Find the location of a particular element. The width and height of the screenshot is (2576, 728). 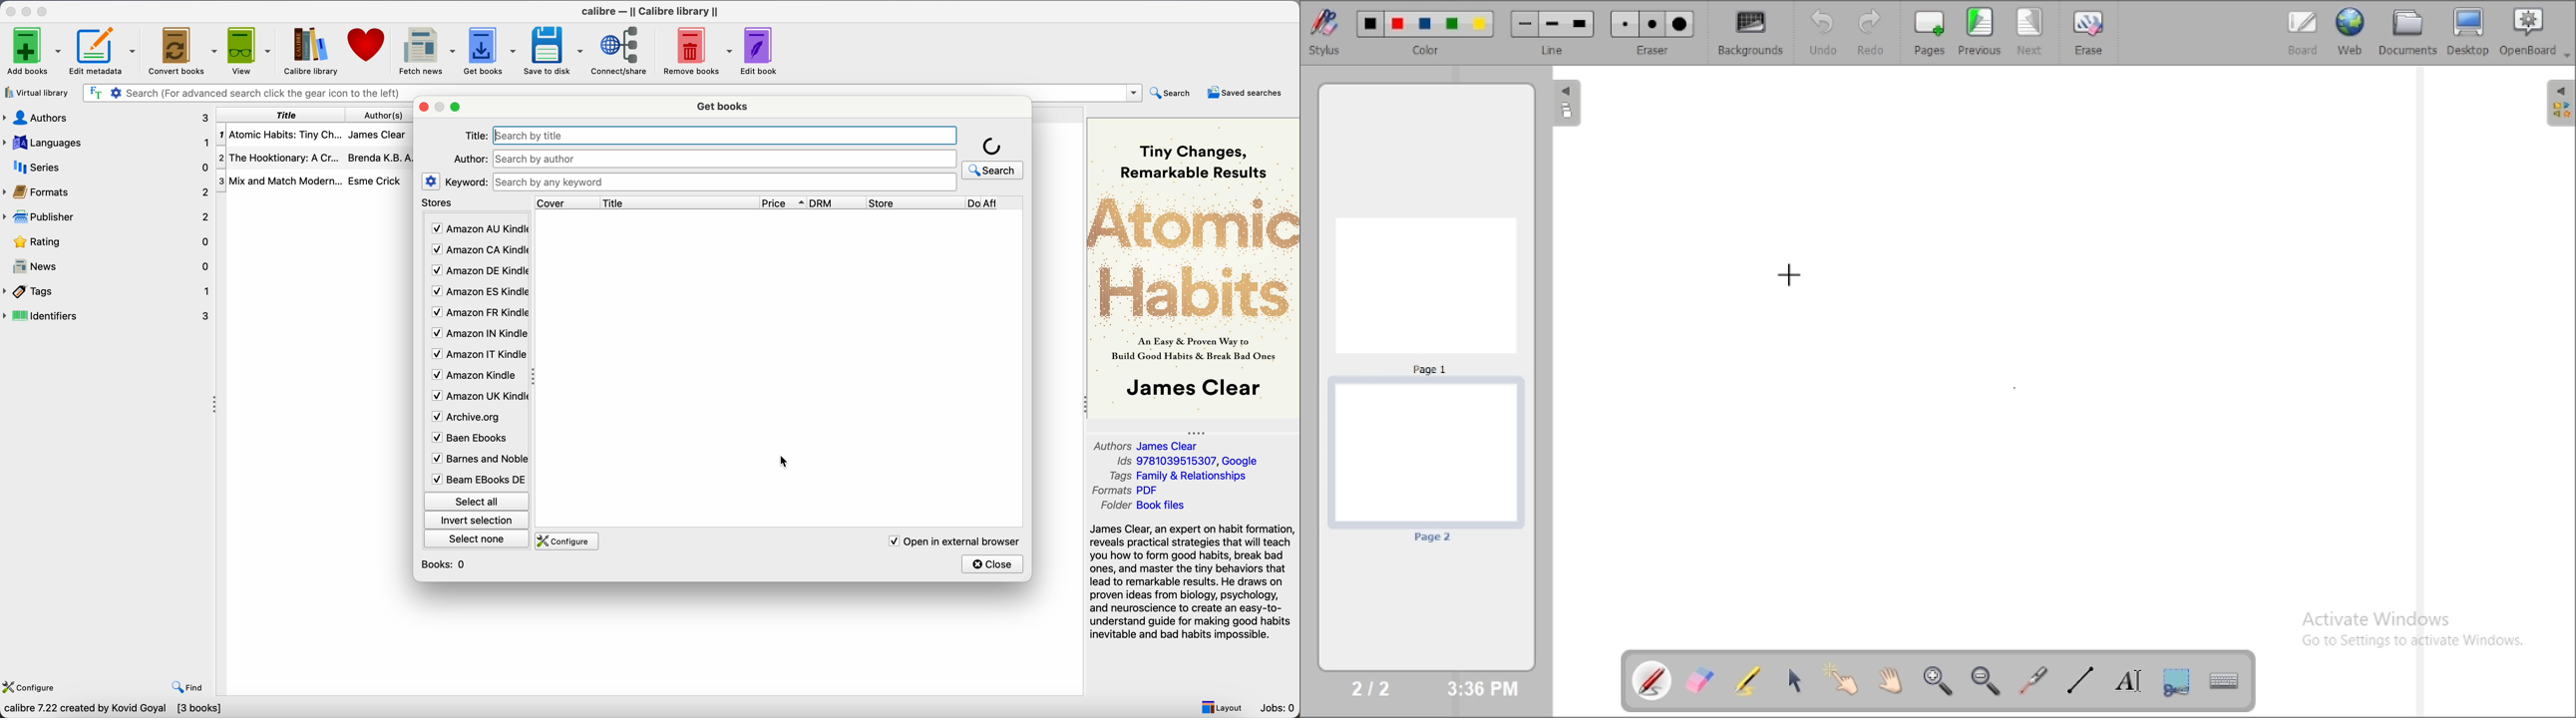

Amazon IN Kindle is located at coordinates (478, 335).